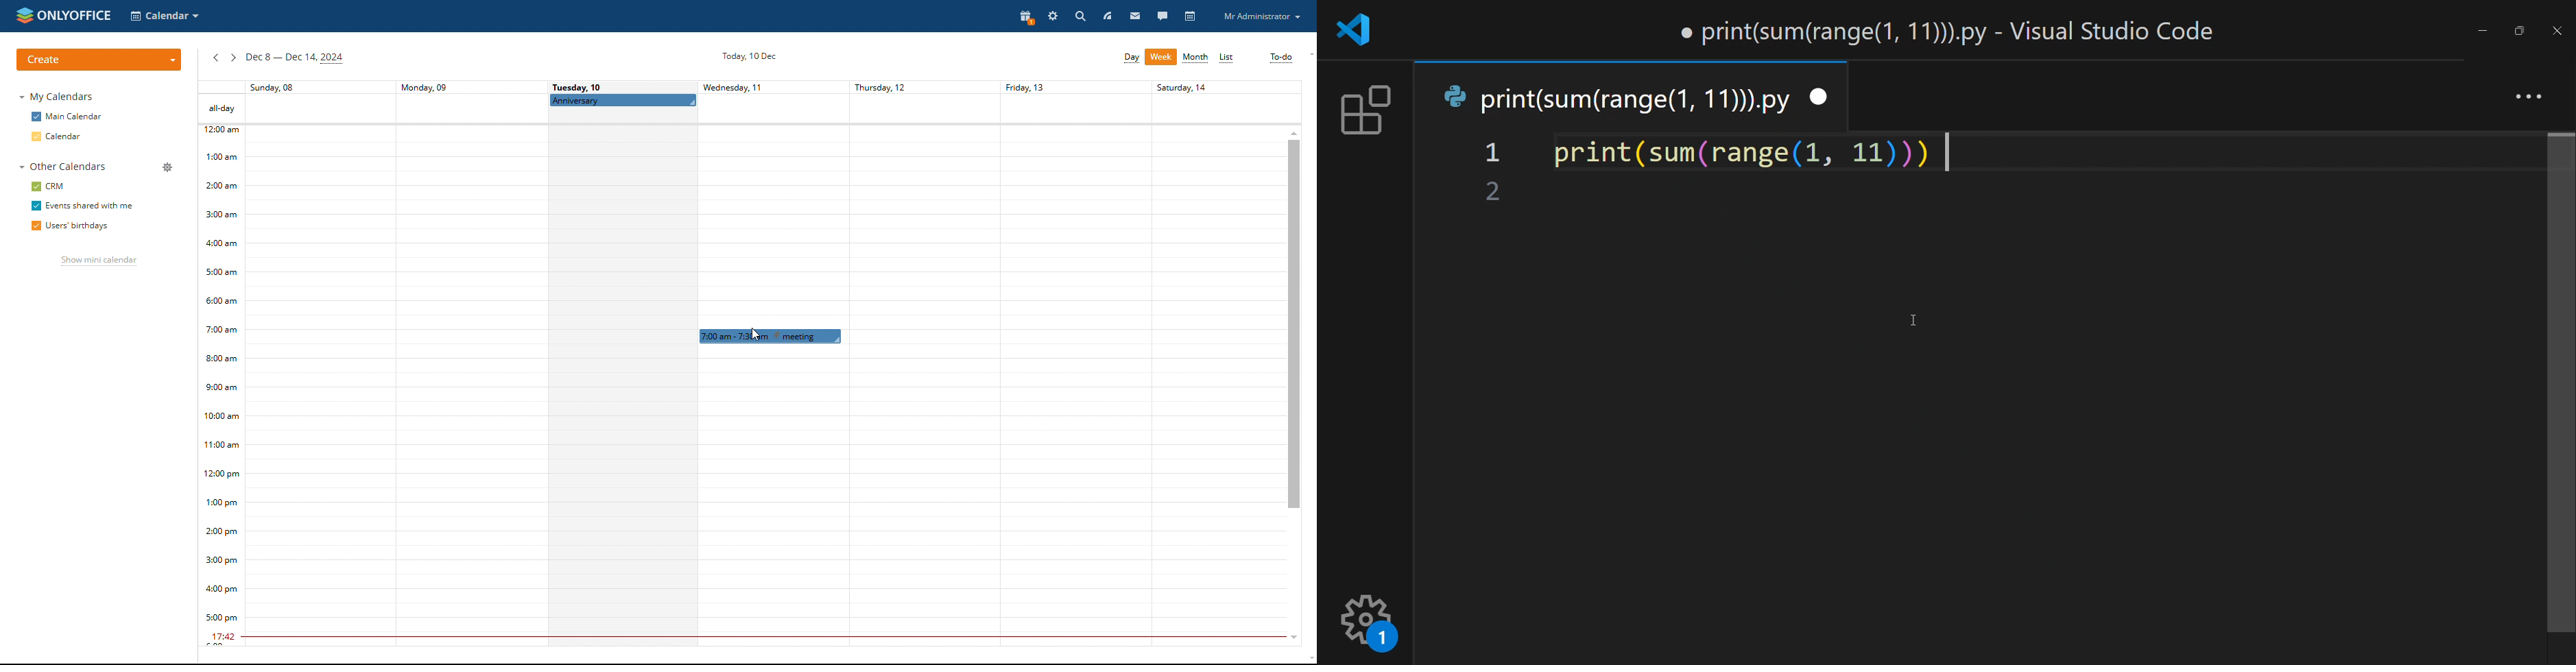 Image resolution: width=2576 pixels, height=672 pixels. Describe the element at coordinates (1294, 324) in the screenshot. I see `scrollbar` at that location.